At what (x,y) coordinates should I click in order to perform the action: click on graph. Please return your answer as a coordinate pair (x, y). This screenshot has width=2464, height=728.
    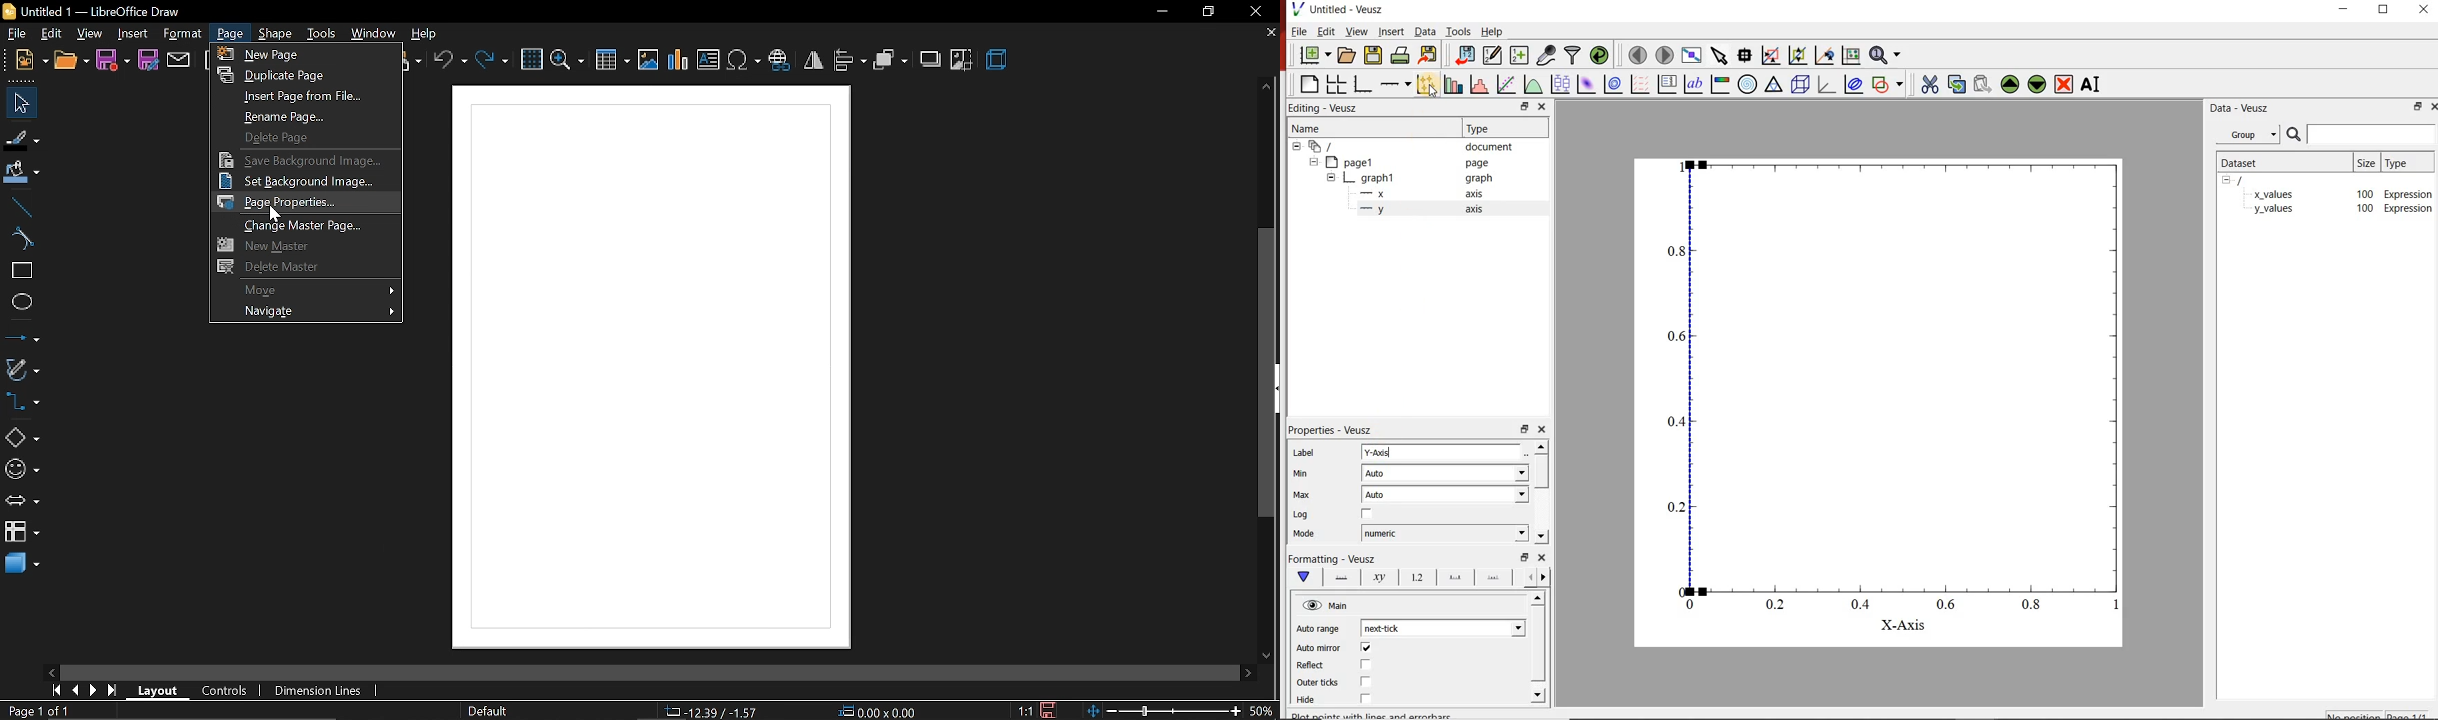
    Looking at the image, I should click on (1478, 178).